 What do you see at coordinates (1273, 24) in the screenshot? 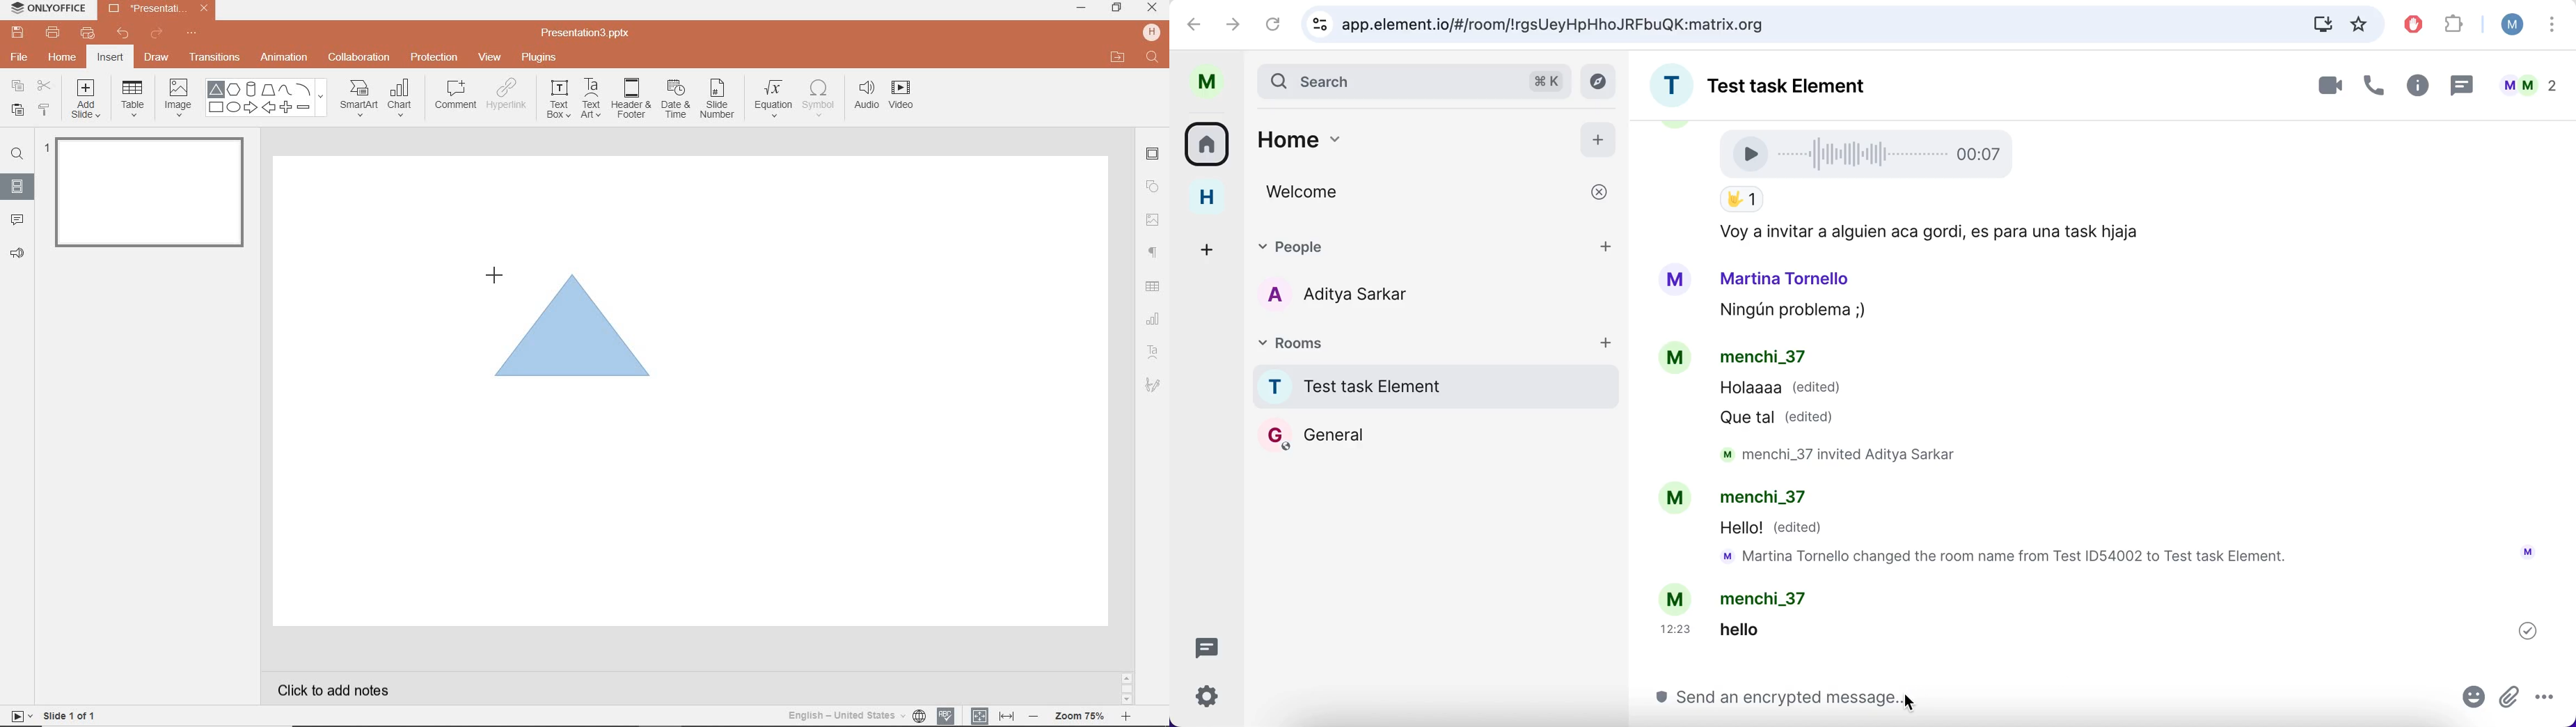
I see `reload current page` at bounding box center [1273, 24].